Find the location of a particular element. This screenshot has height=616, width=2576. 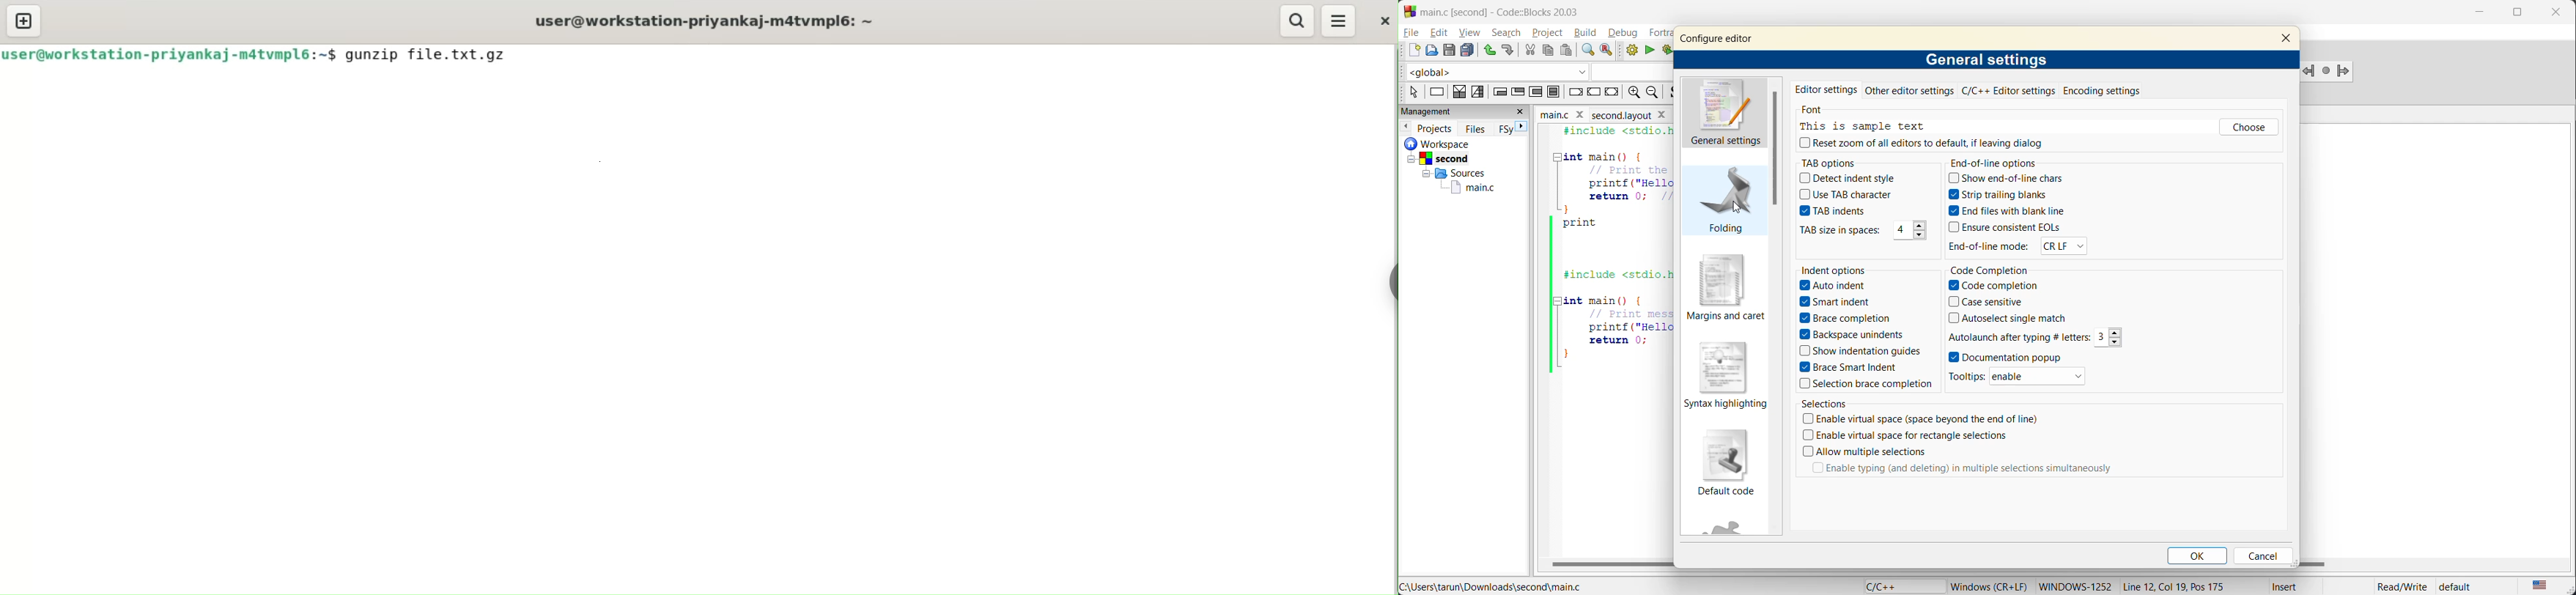

c/c++ editor settings is located at coordinates (2009, 91).